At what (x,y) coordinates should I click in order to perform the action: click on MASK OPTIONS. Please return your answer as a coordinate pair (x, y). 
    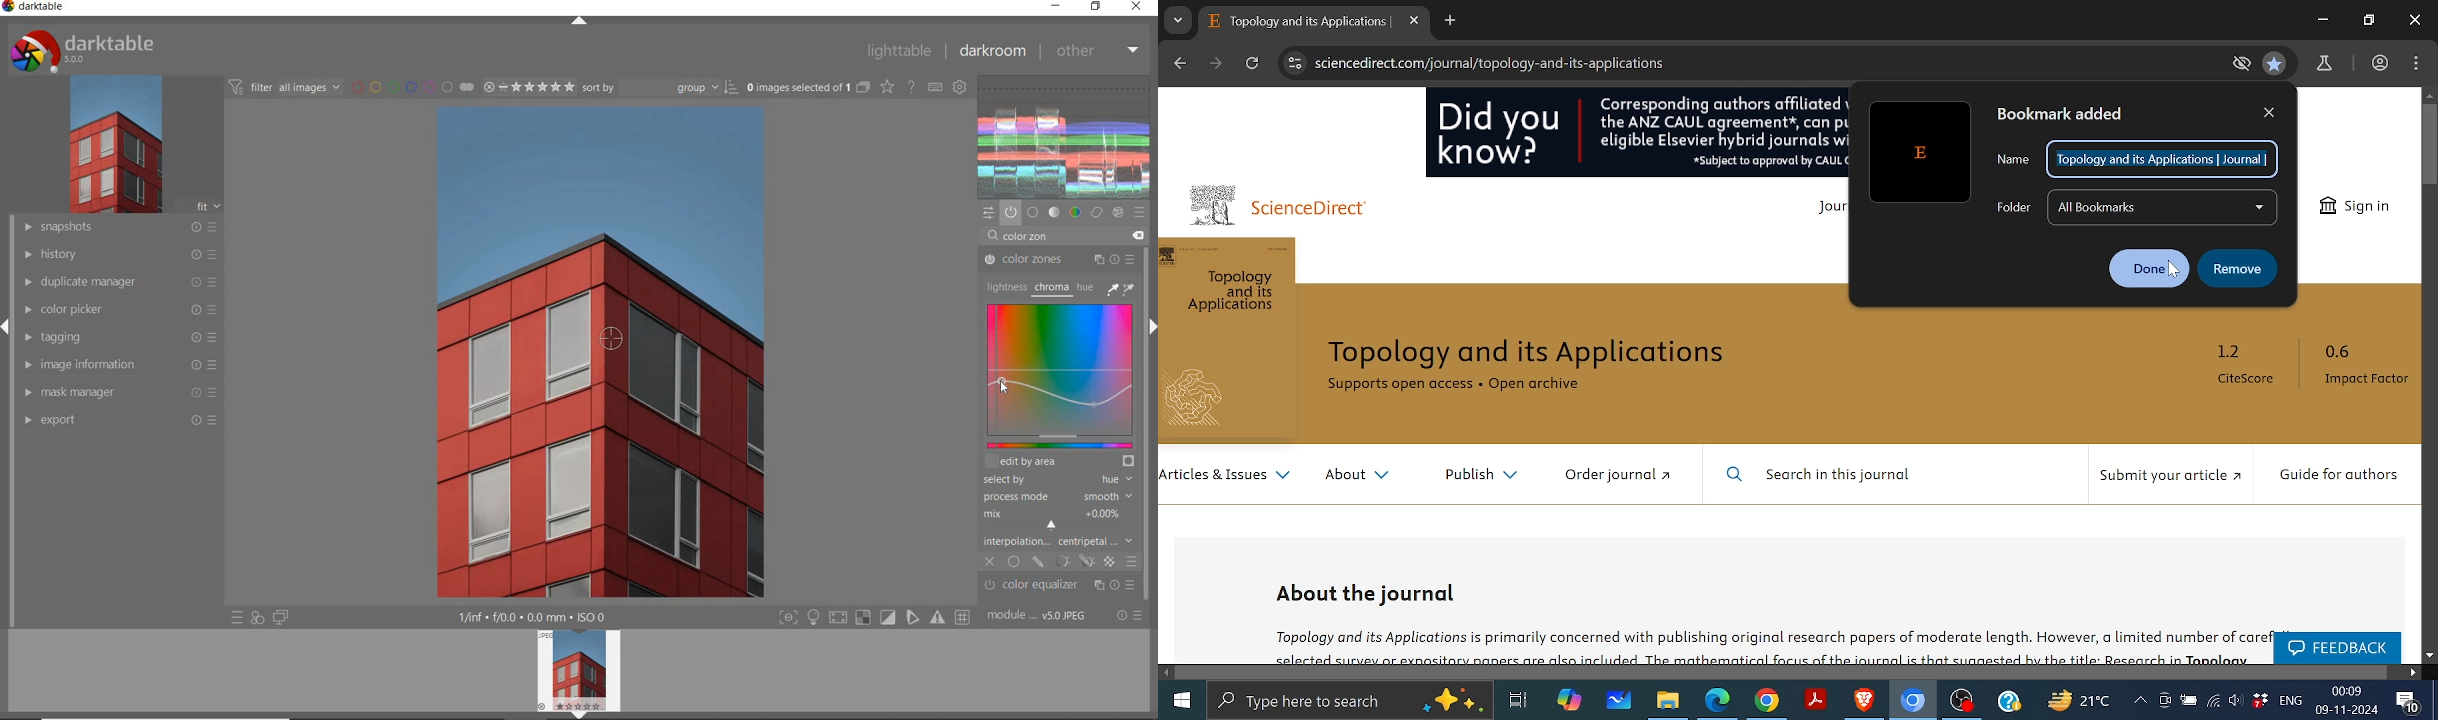
    Looking at the image, I should click on (1073, 561).